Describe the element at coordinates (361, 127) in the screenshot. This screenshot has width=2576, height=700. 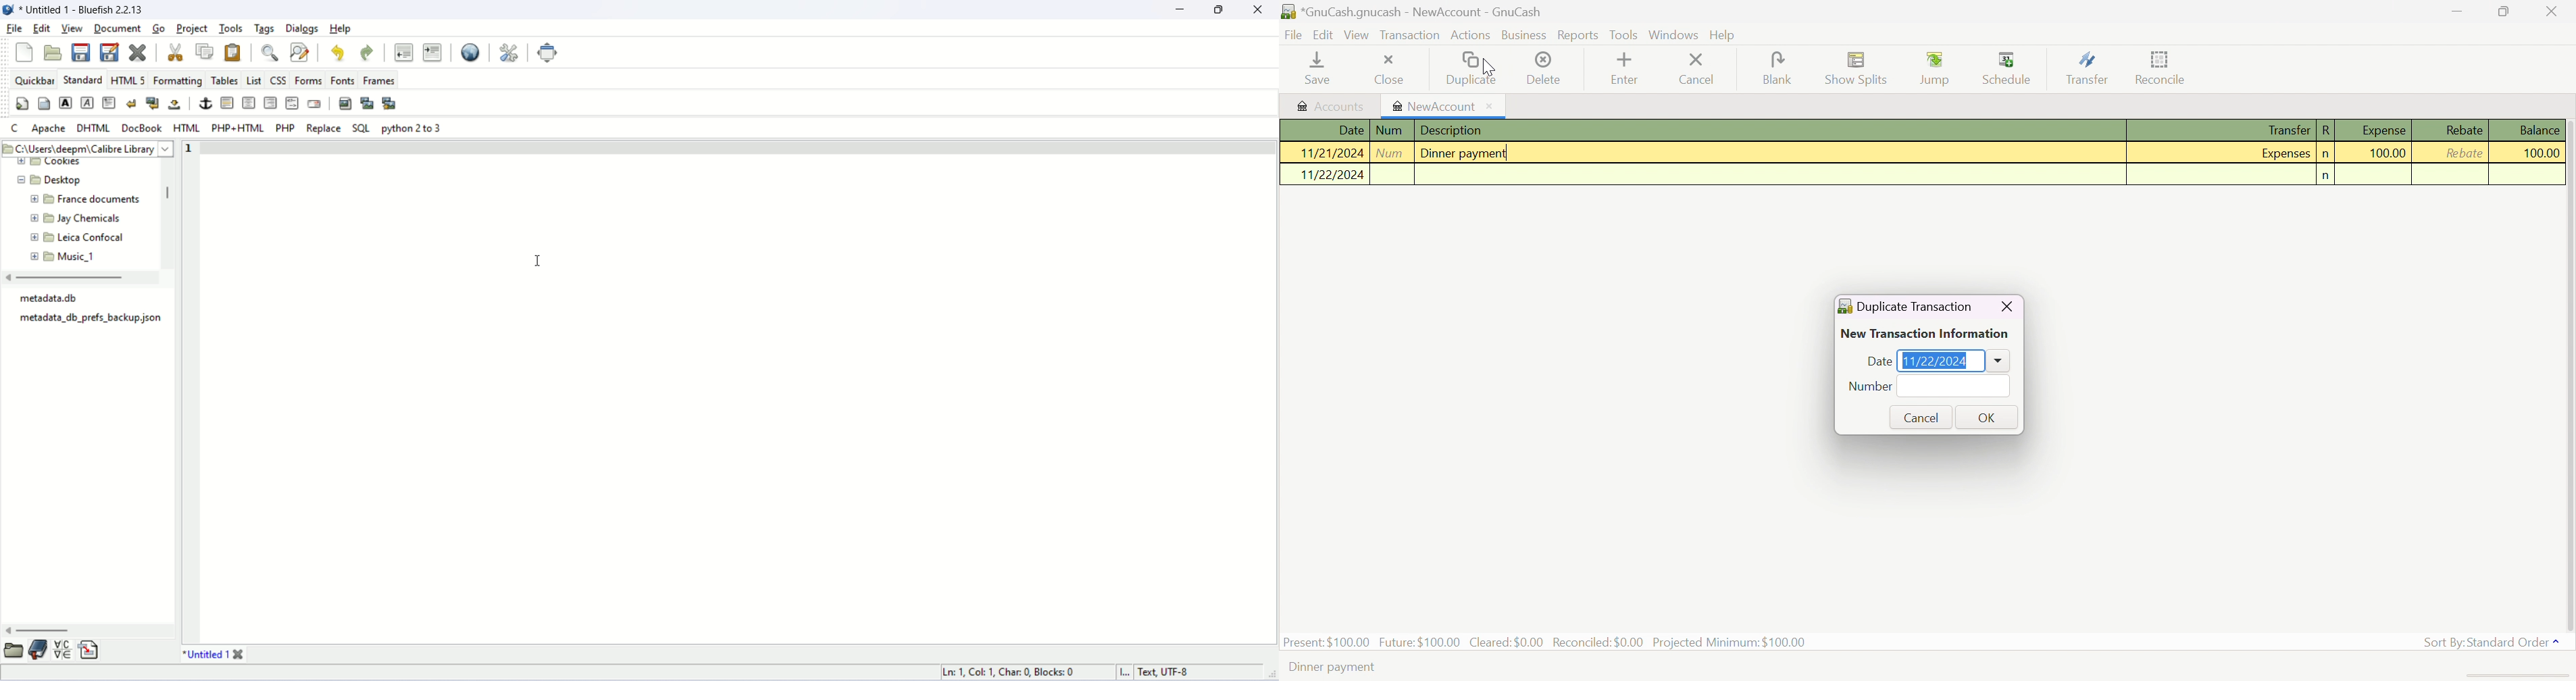
I see `SQL` at that location.